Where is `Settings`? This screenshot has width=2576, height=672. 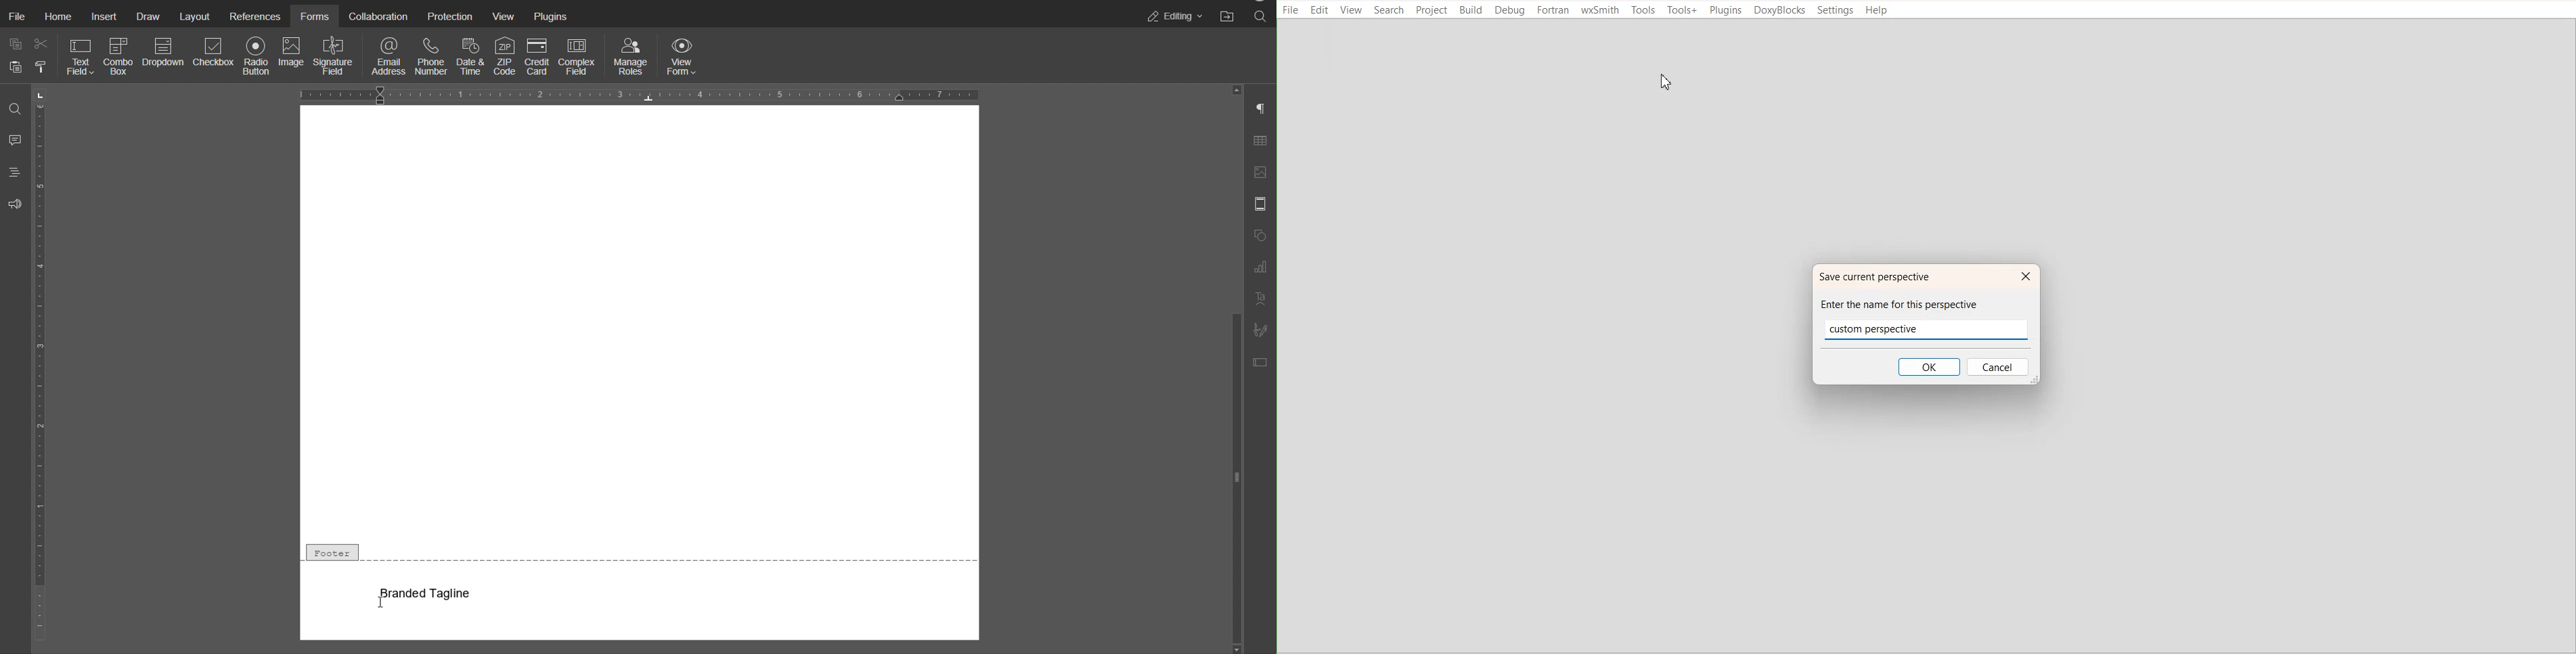 Settings is located at coordinates (1836, 10).